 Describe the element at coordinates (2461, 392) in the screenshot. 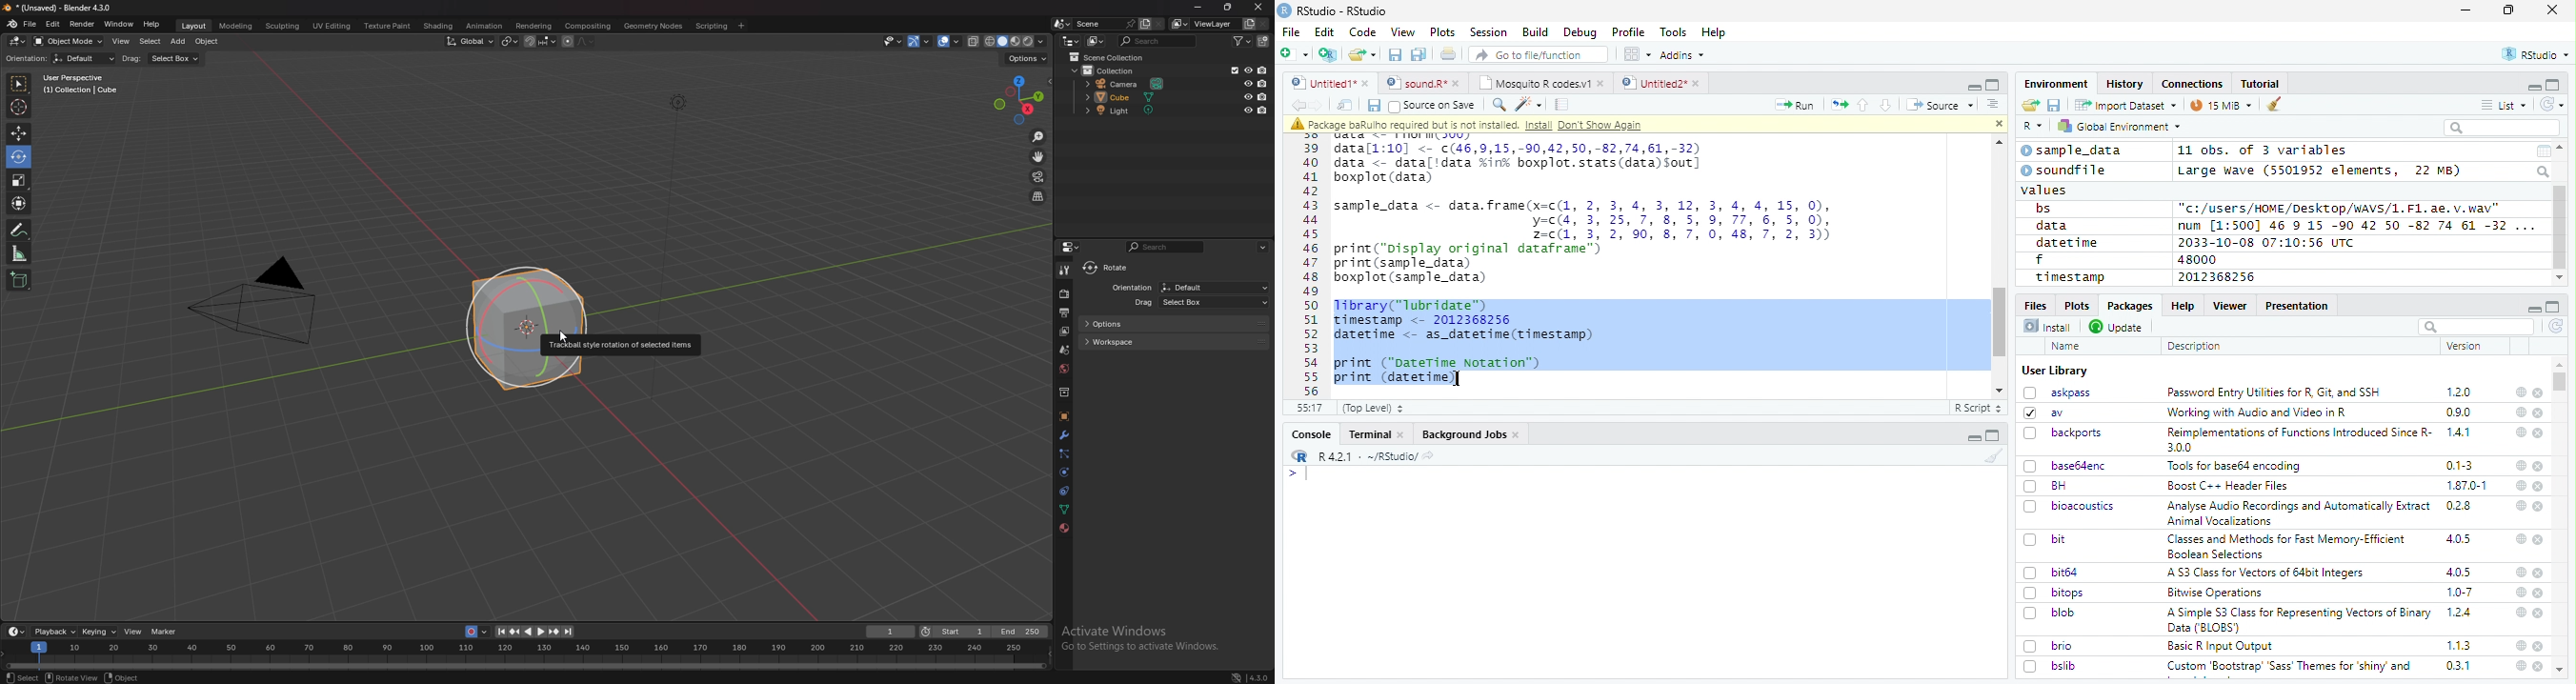

I see `1.2.0` at that location.